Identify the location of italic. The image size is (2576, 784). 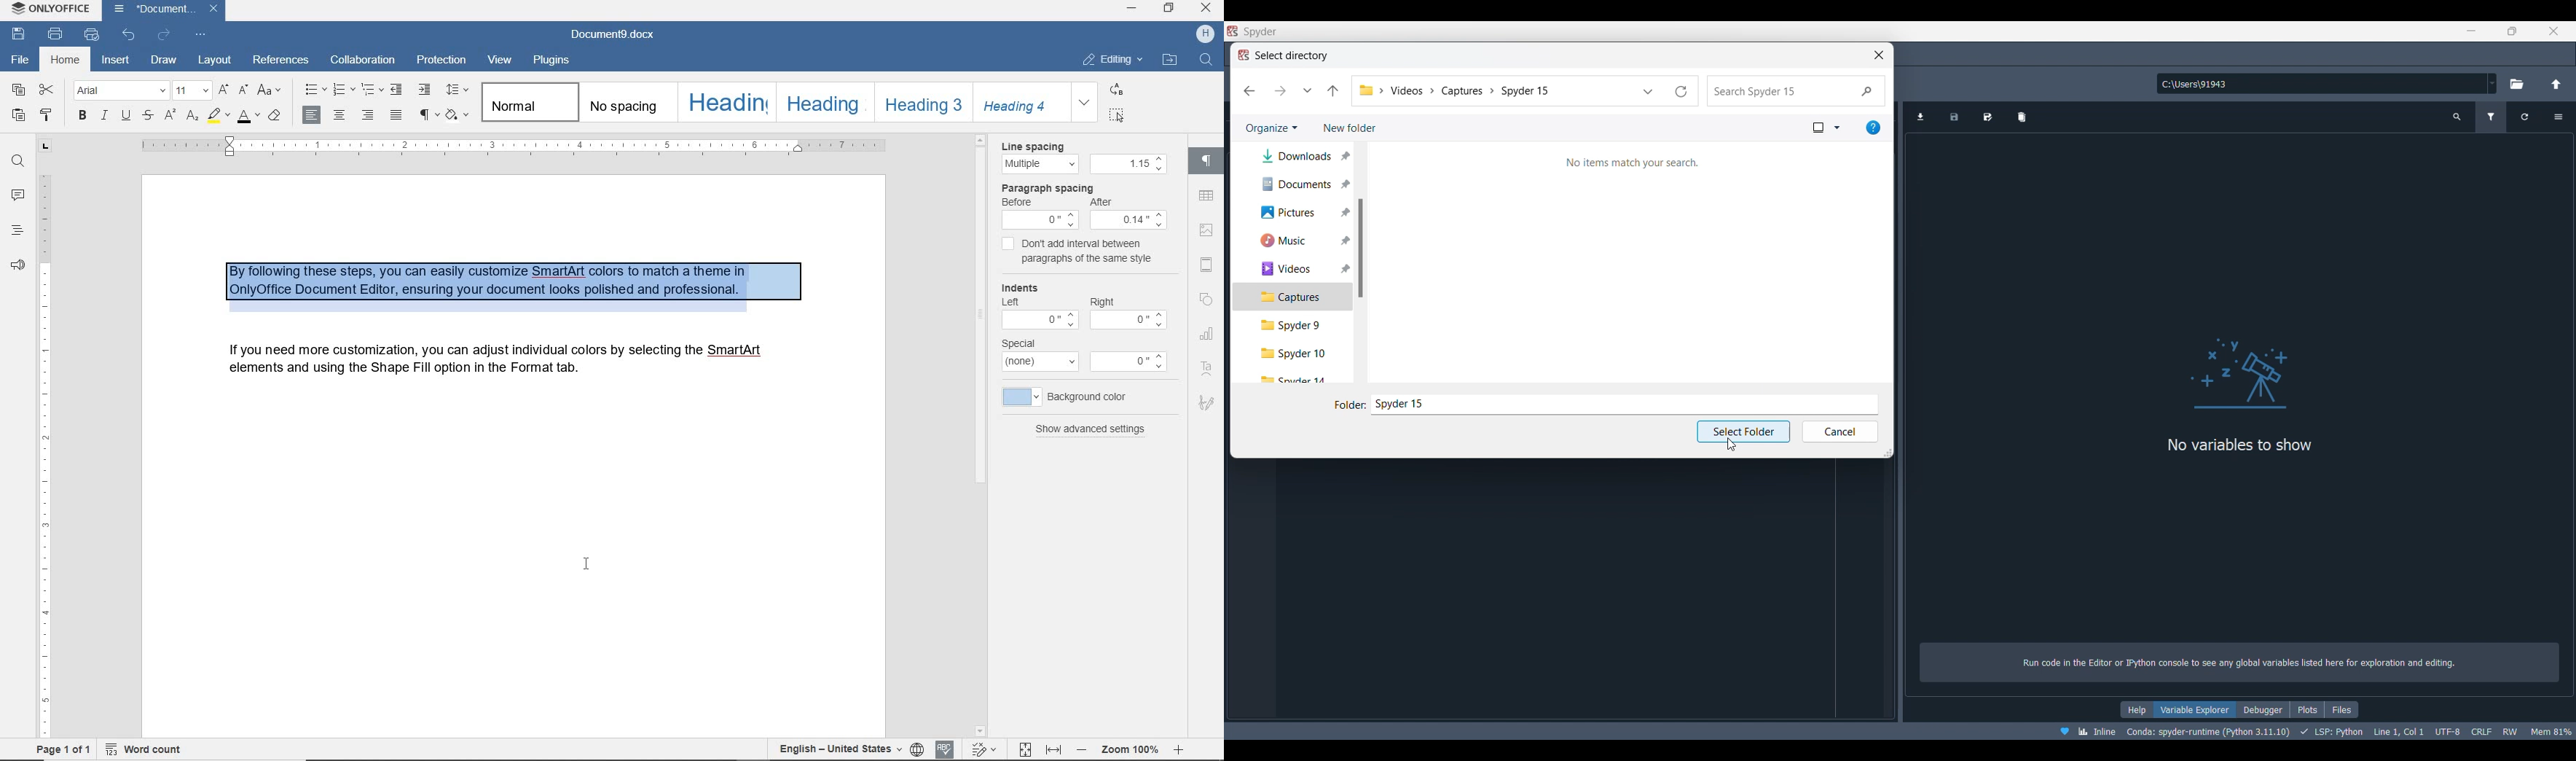
(104, 116).